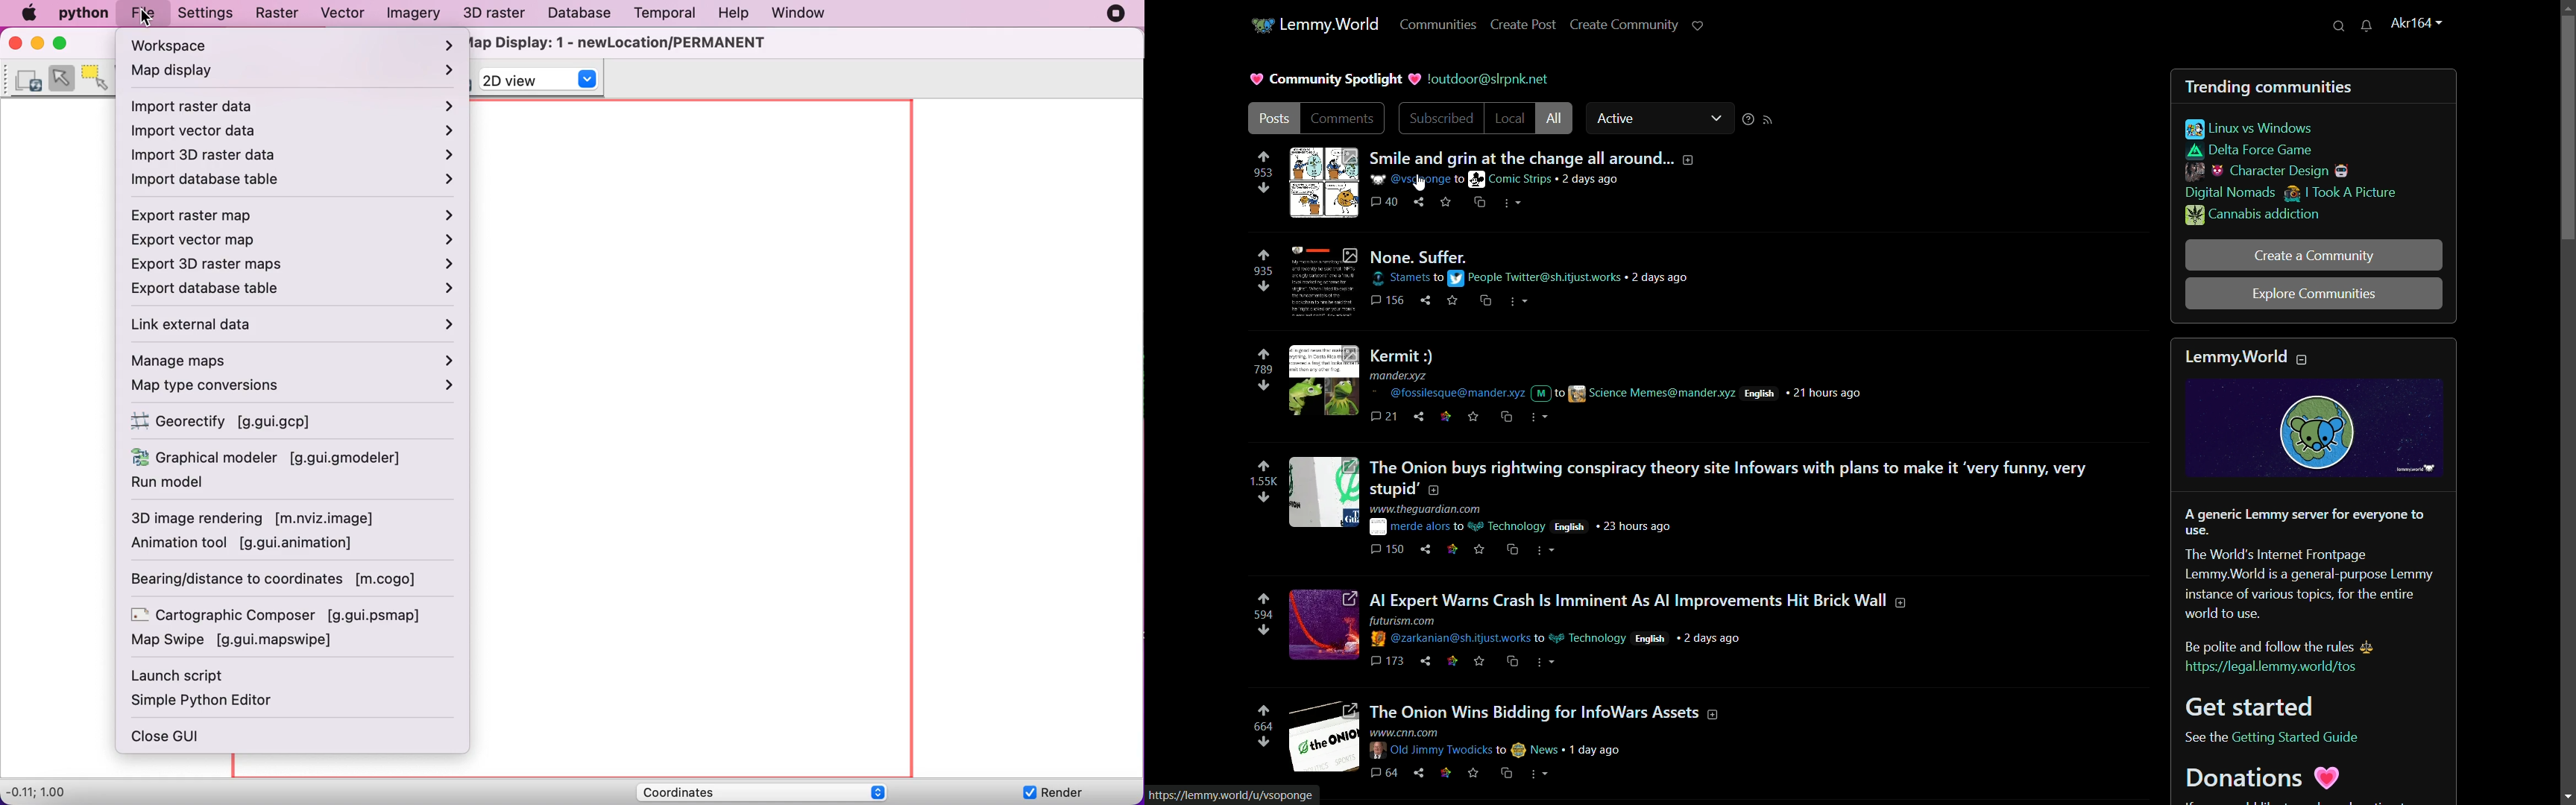  Describe the element at coordinates (1323, 183) in the screenshot. I see `image` at that location.